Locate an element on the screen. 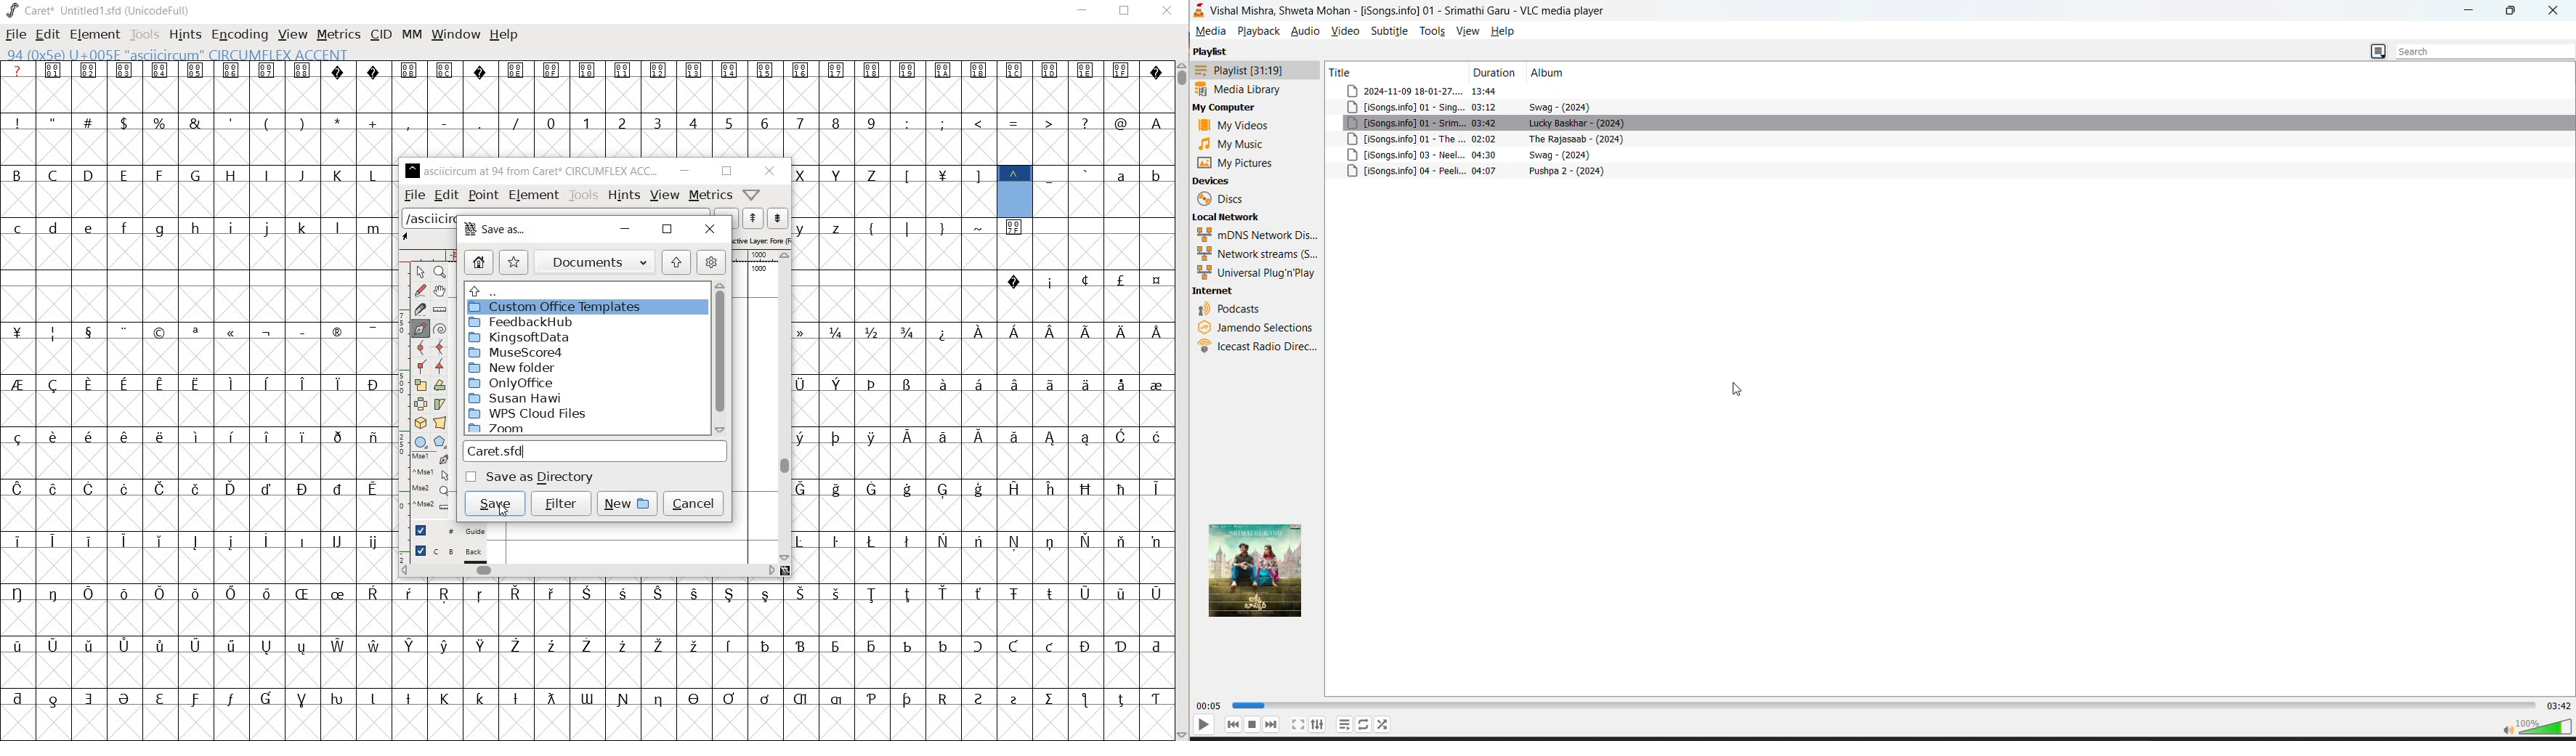 This screenshot has height=756, width=2576. save as Directory is located at coordinates (532, 477).